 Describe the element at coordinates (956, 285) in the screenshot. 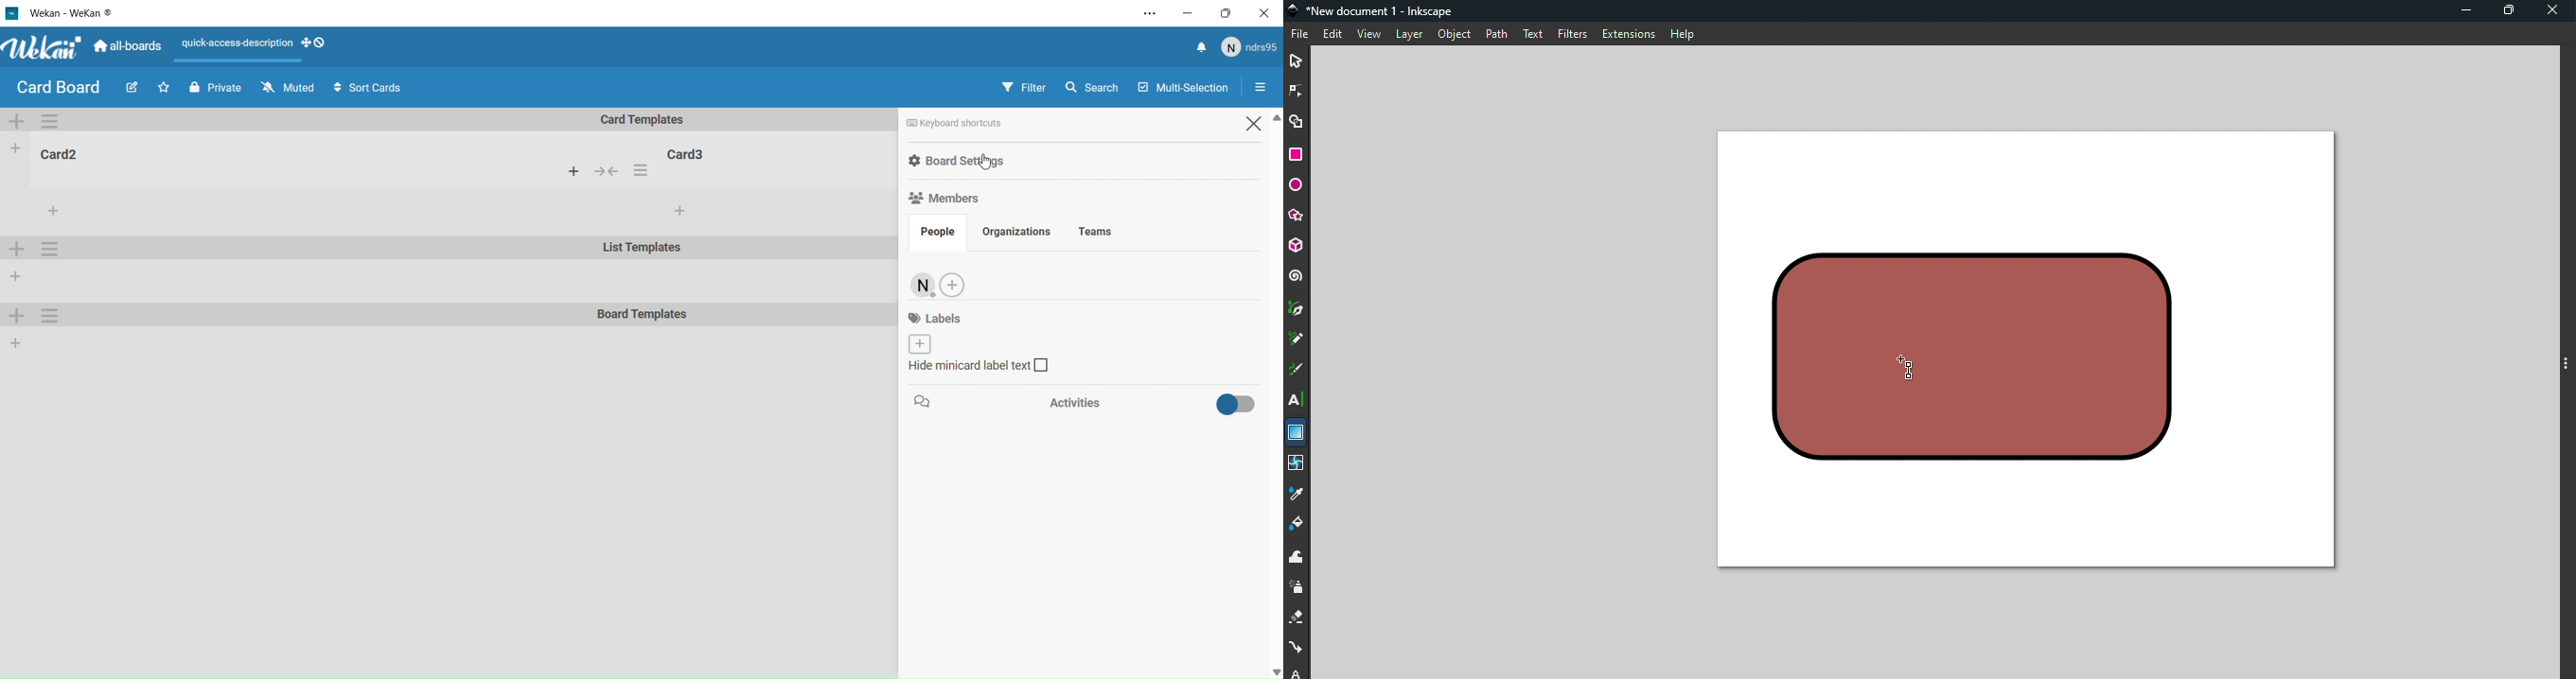

I see `Add` at that location.